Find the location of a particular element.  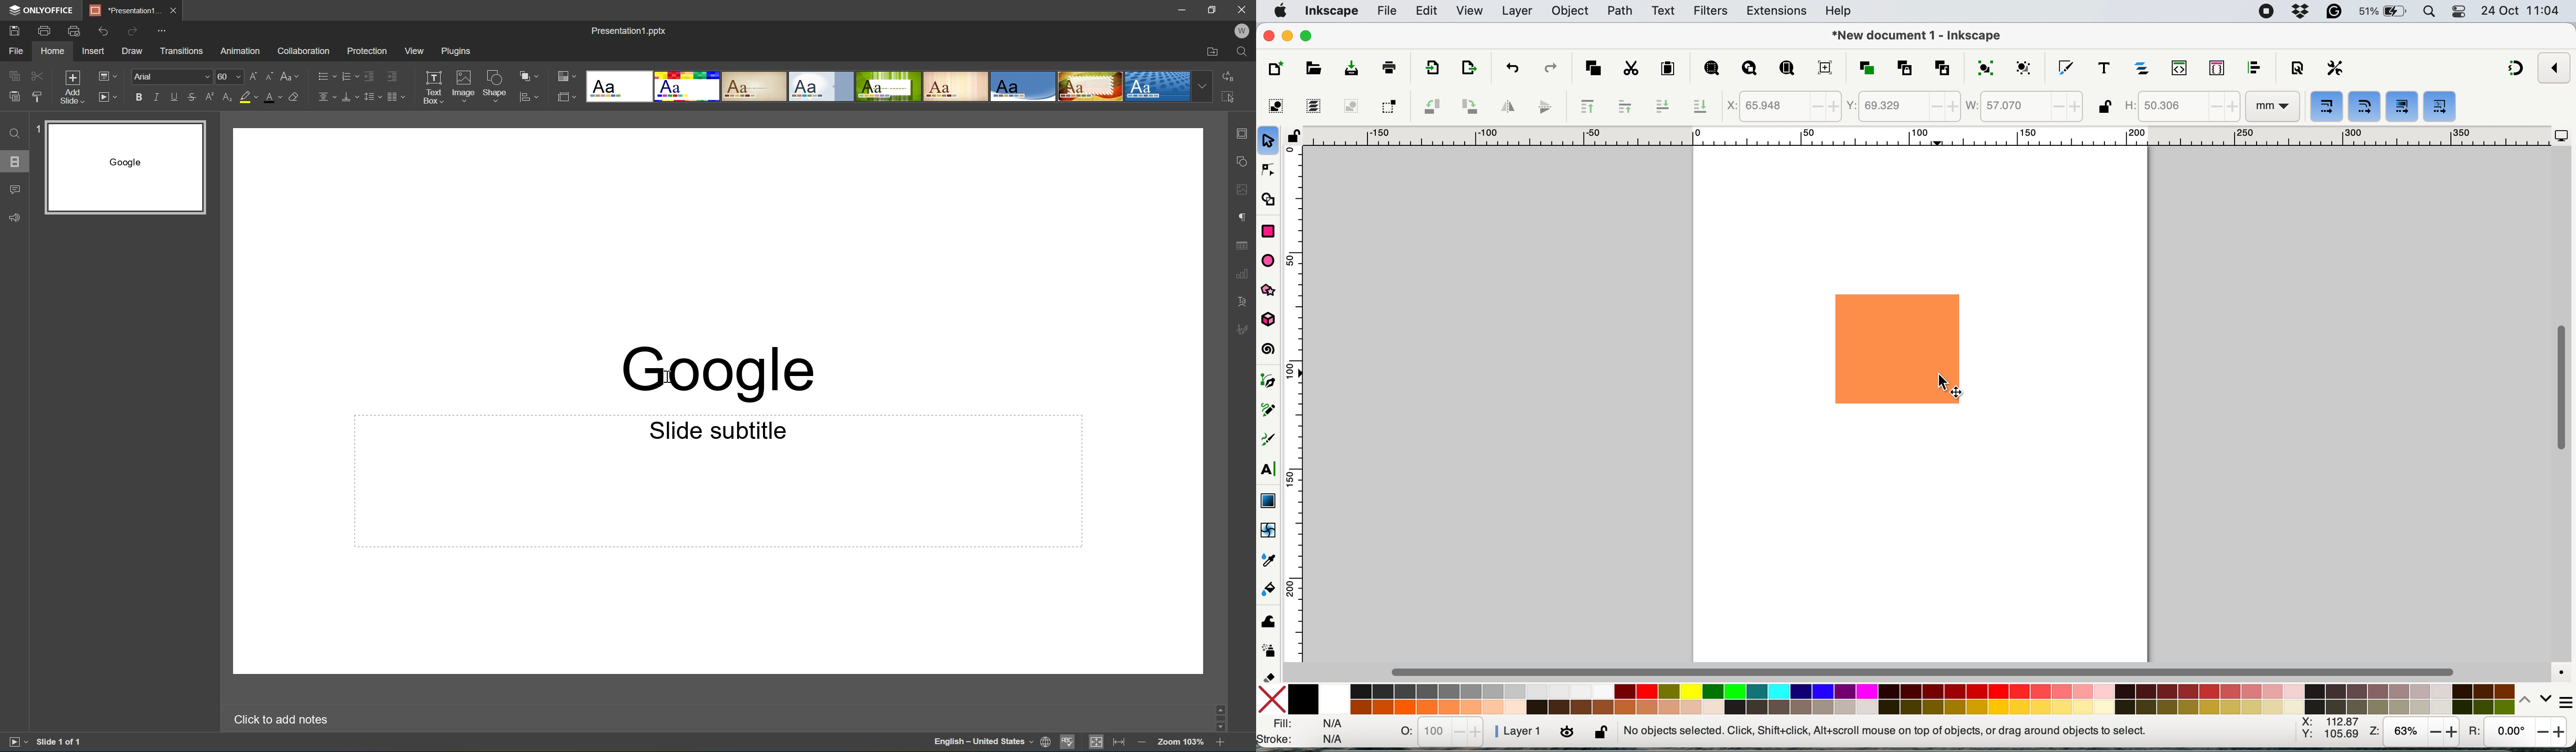

dropbox is located at coordinates (2303, 11).